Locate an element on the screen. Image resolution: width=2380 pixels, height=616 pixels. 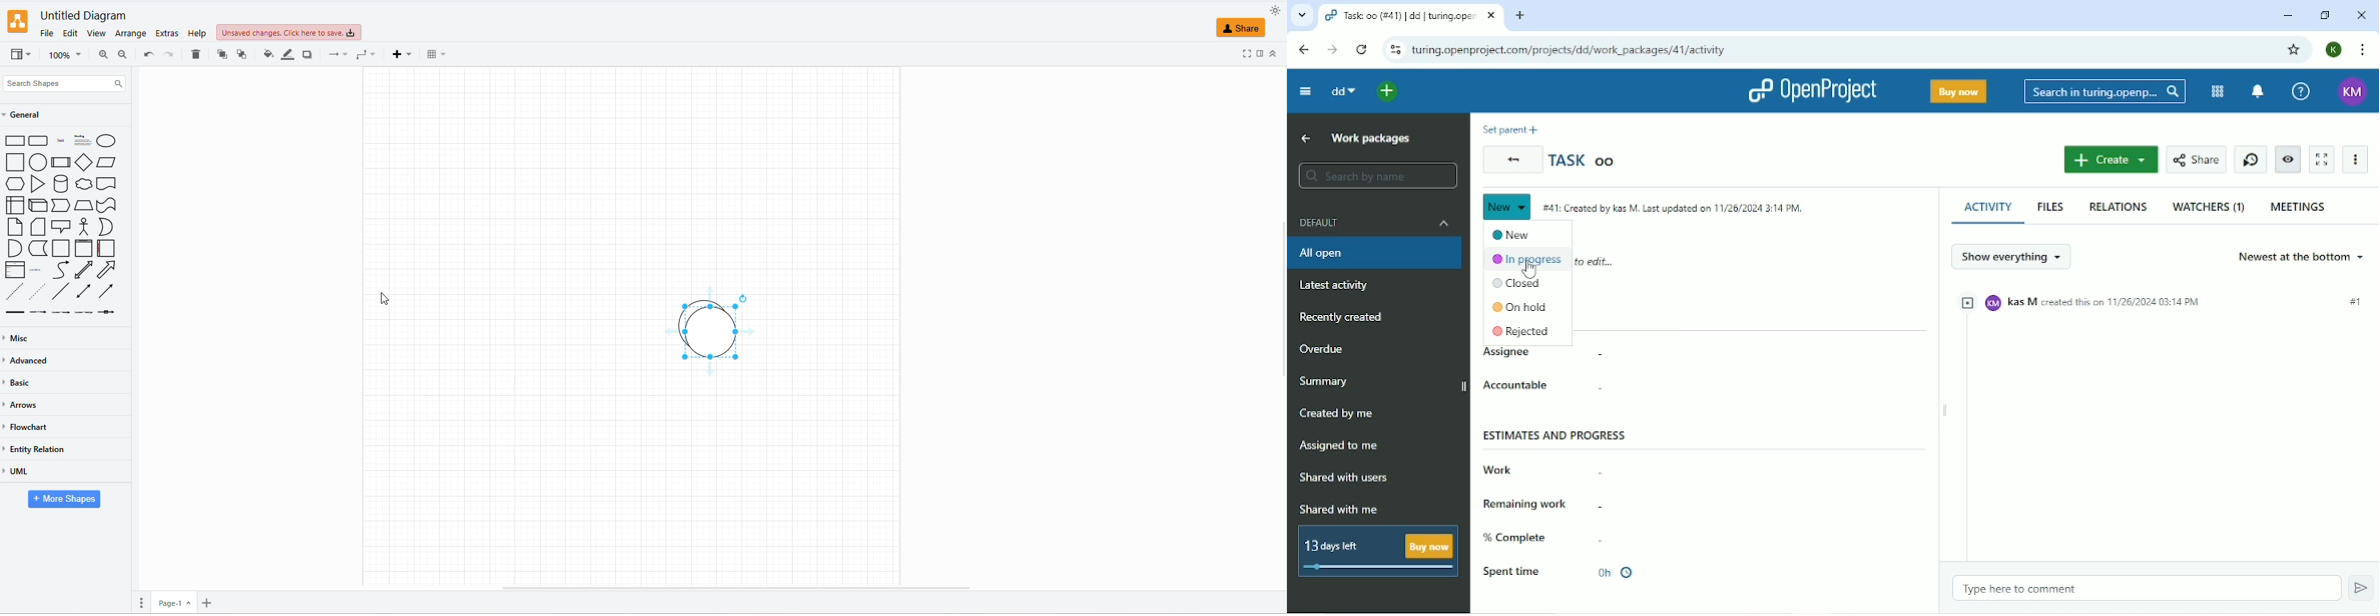
line is located at coordinates (15, 312).